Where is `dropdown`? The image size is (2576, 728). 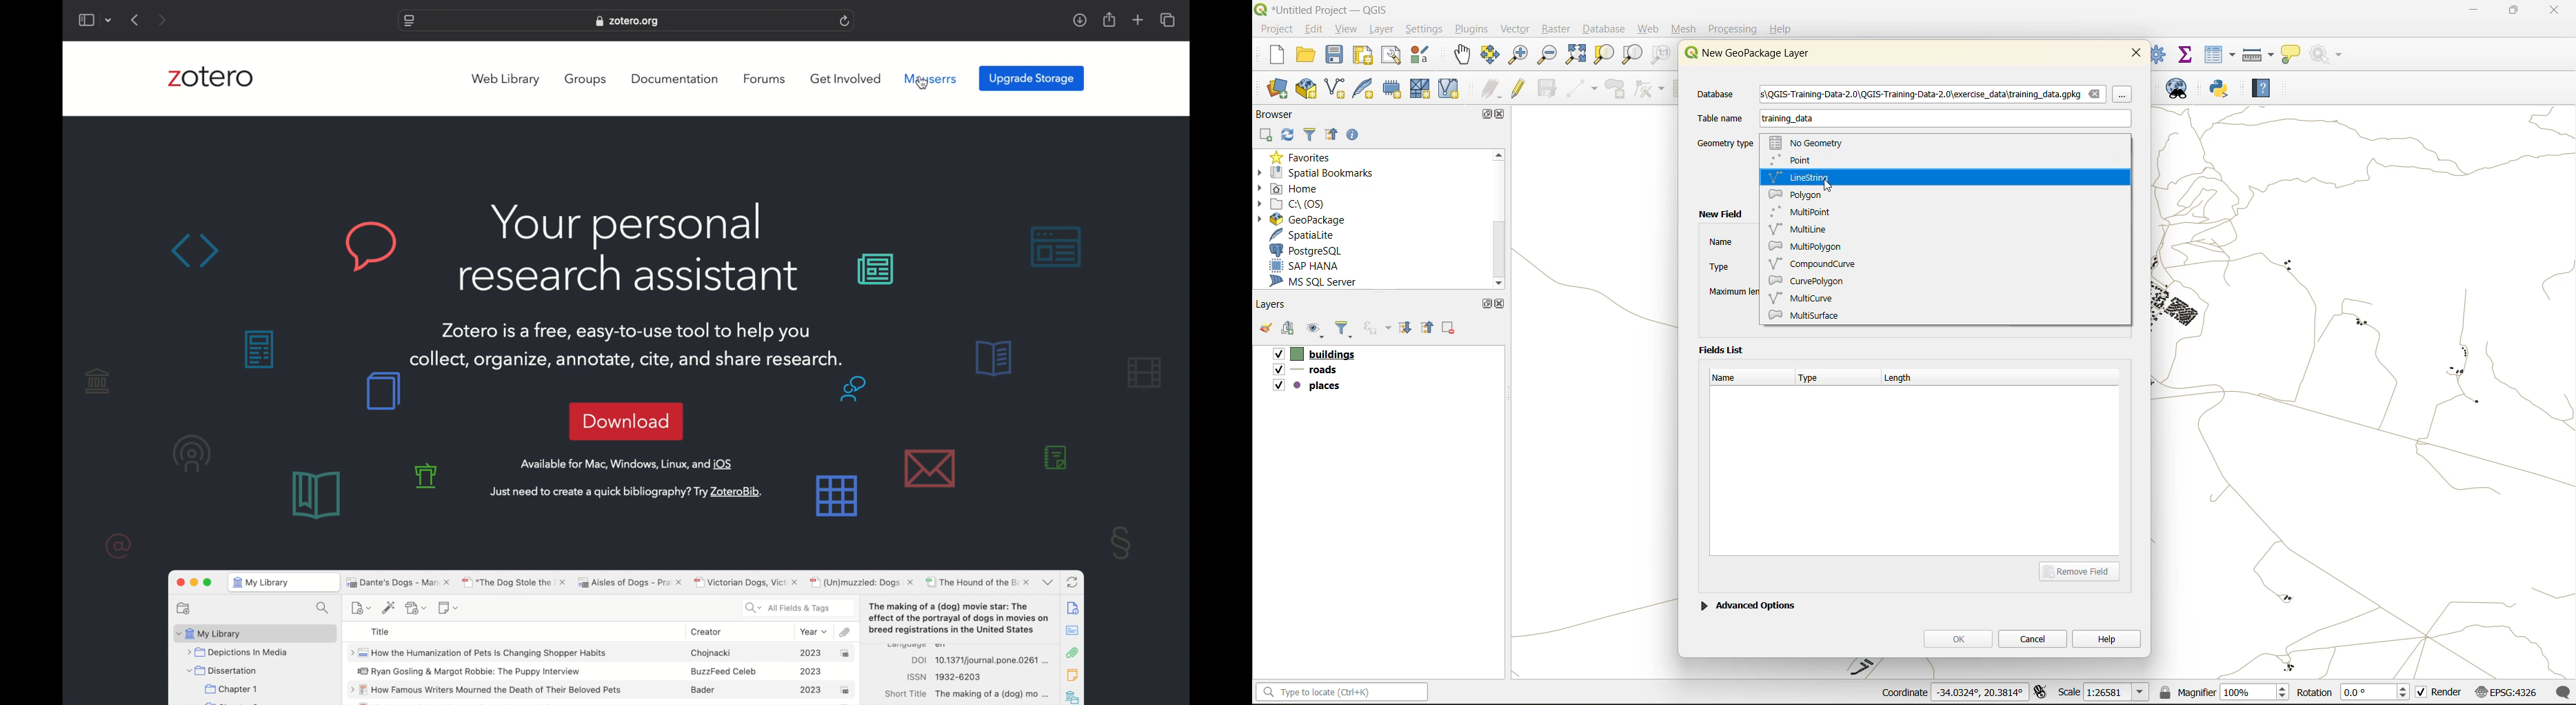 dropdown is located at coordinates (108, 20).